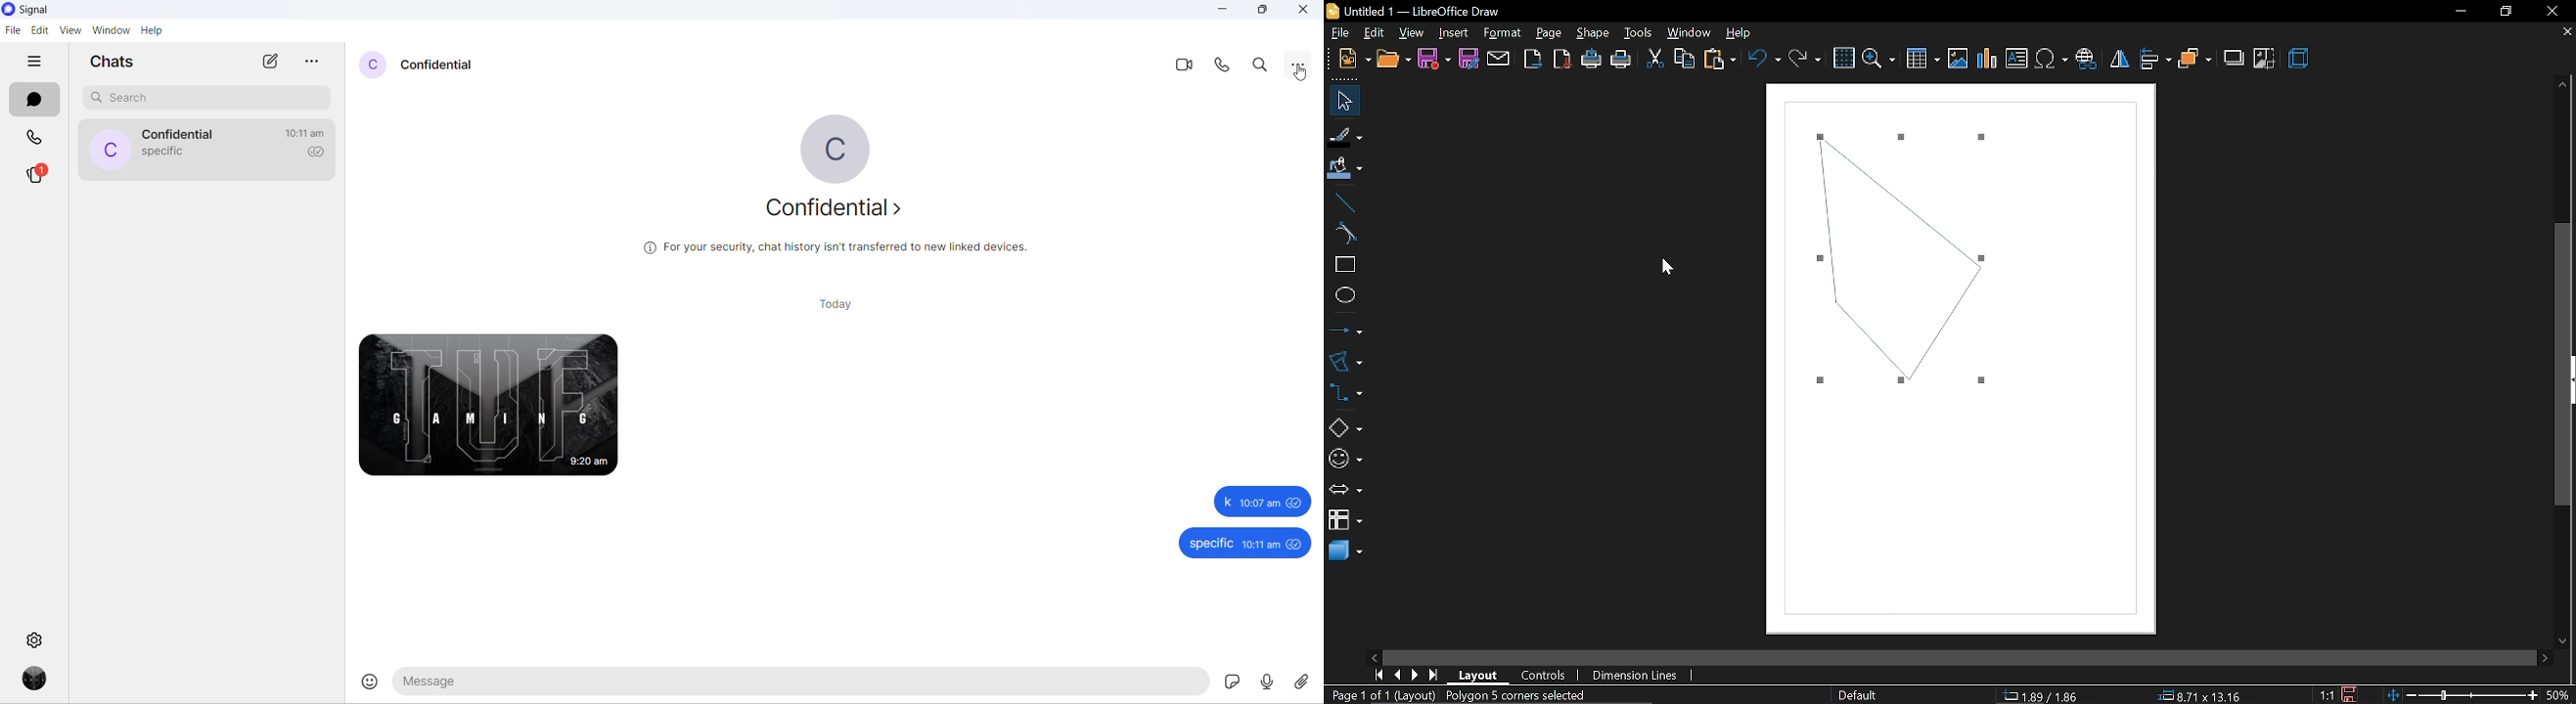  What do you see at coordinates (37, 179) in the screenshot?
I see `stories` at bounding box center [37, 179].